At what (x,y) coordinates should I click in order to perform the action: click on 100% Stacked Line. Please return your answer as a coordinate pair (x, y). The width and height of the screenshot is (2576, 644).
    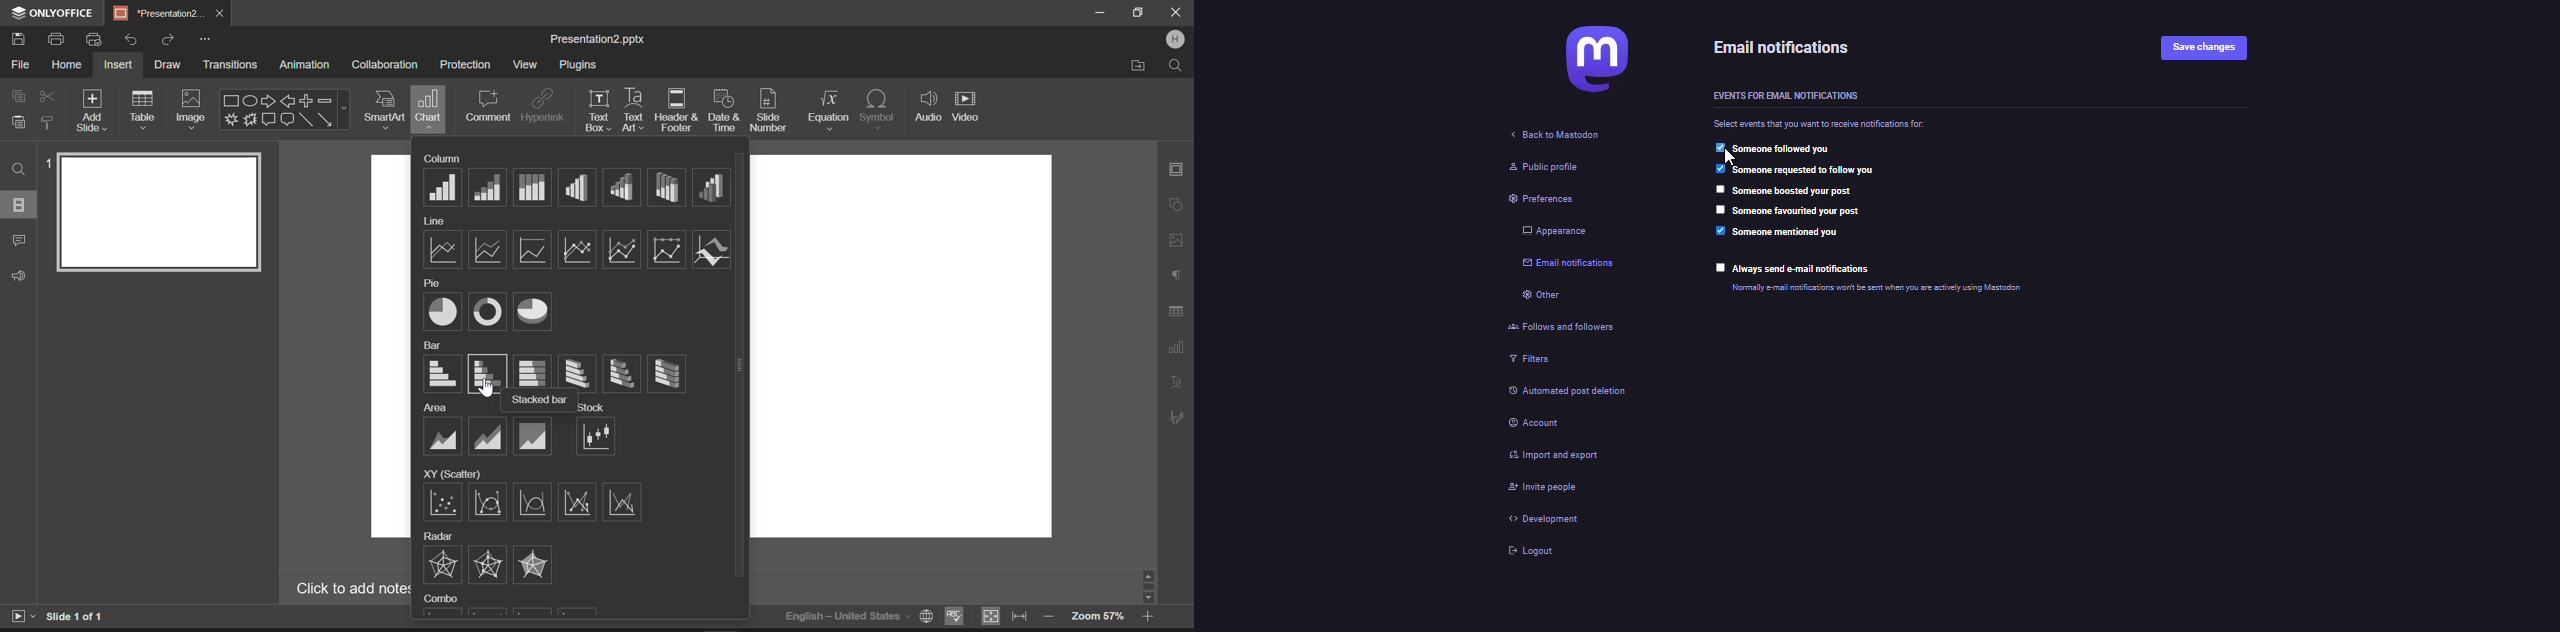
    Looking at the image, I should click on (531, 251).